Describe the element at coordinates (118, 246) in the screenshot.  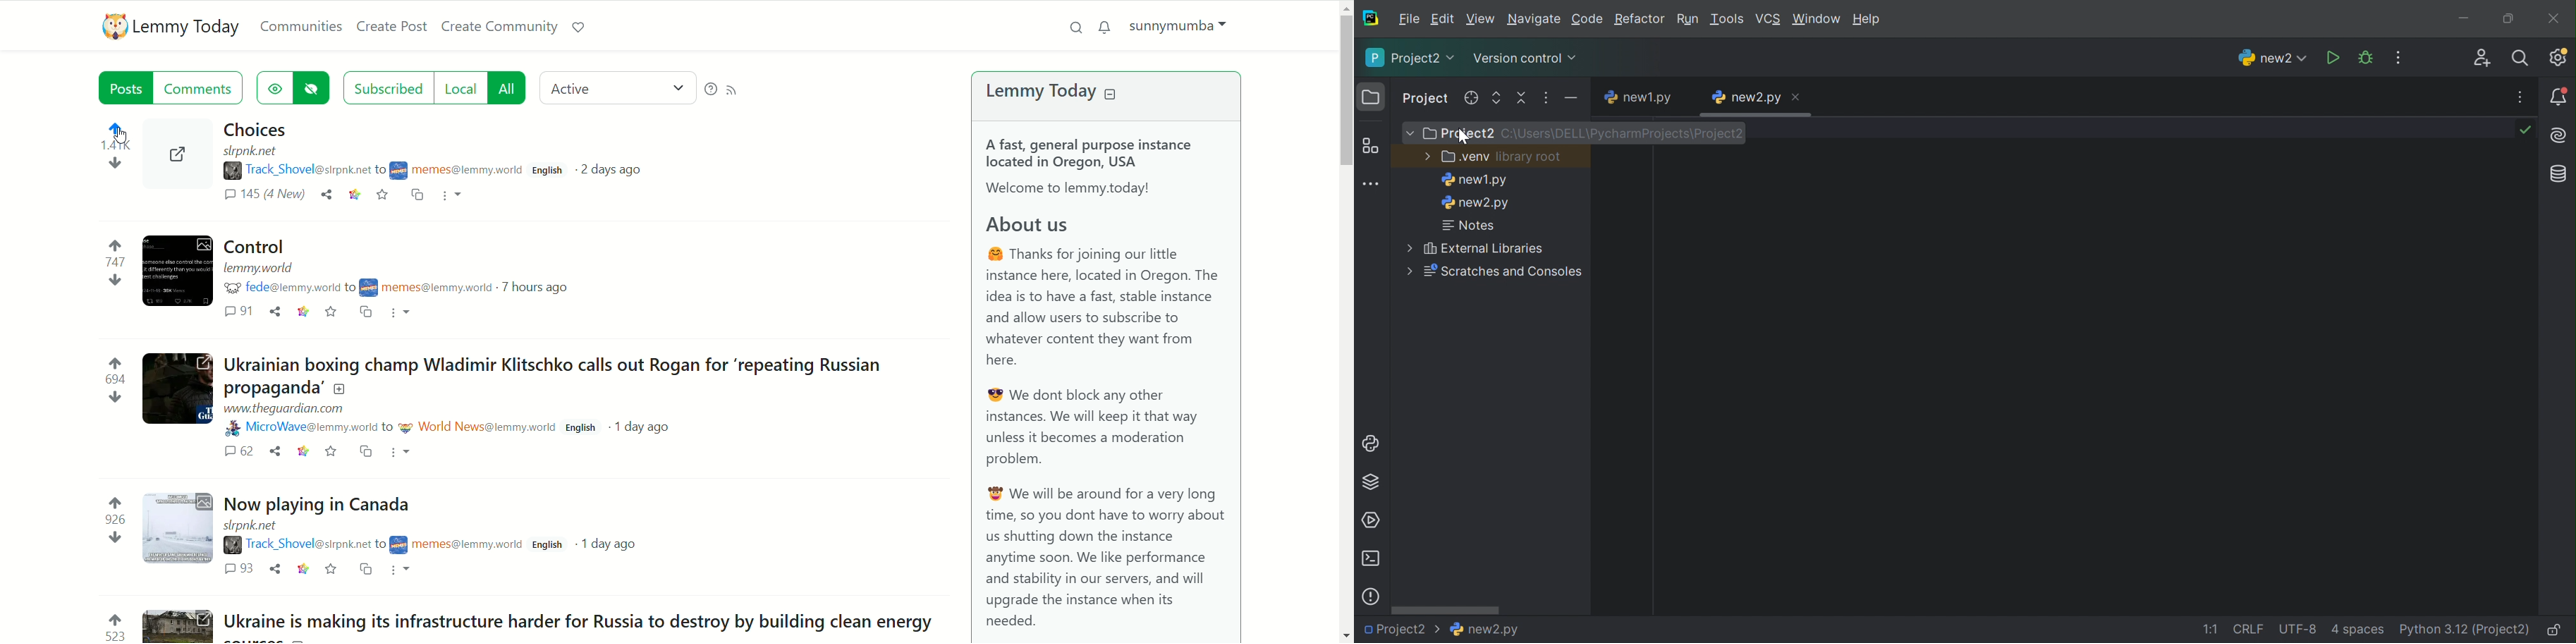
I see `upvote` at that location.